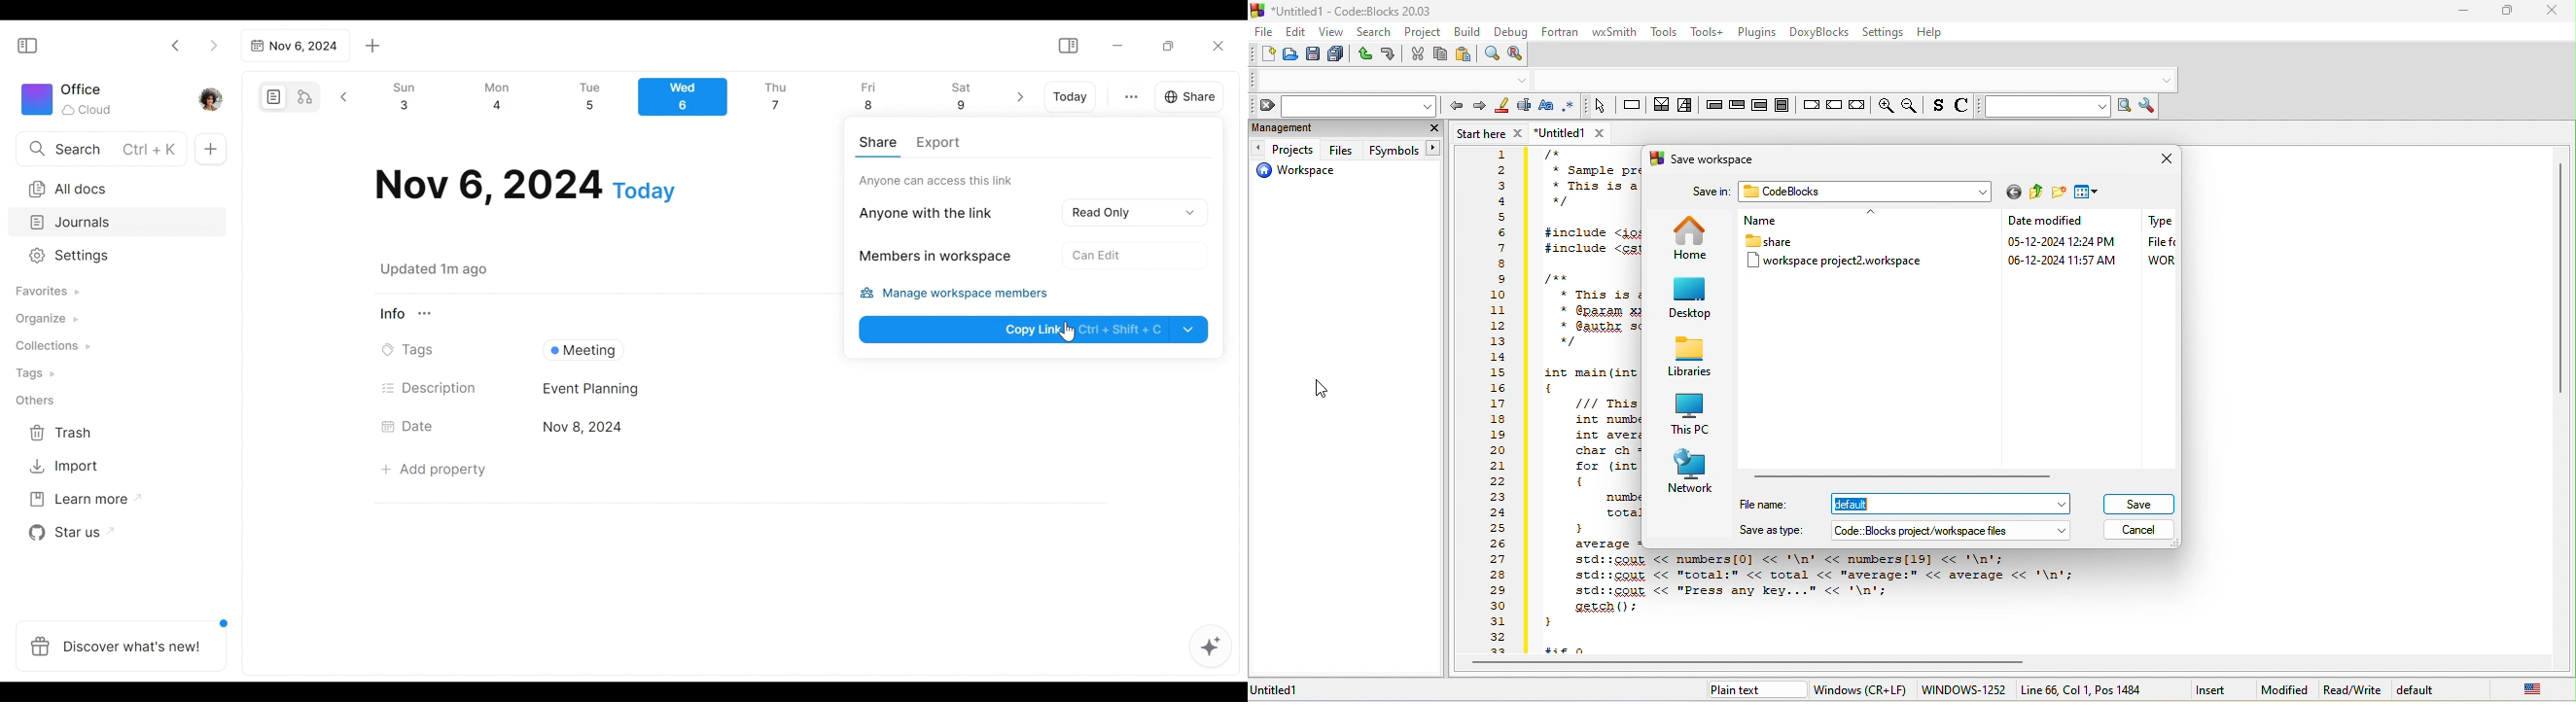 The width and height of the screenshot is (2576, 728). I want to click on this pc, so click(1693, 412).